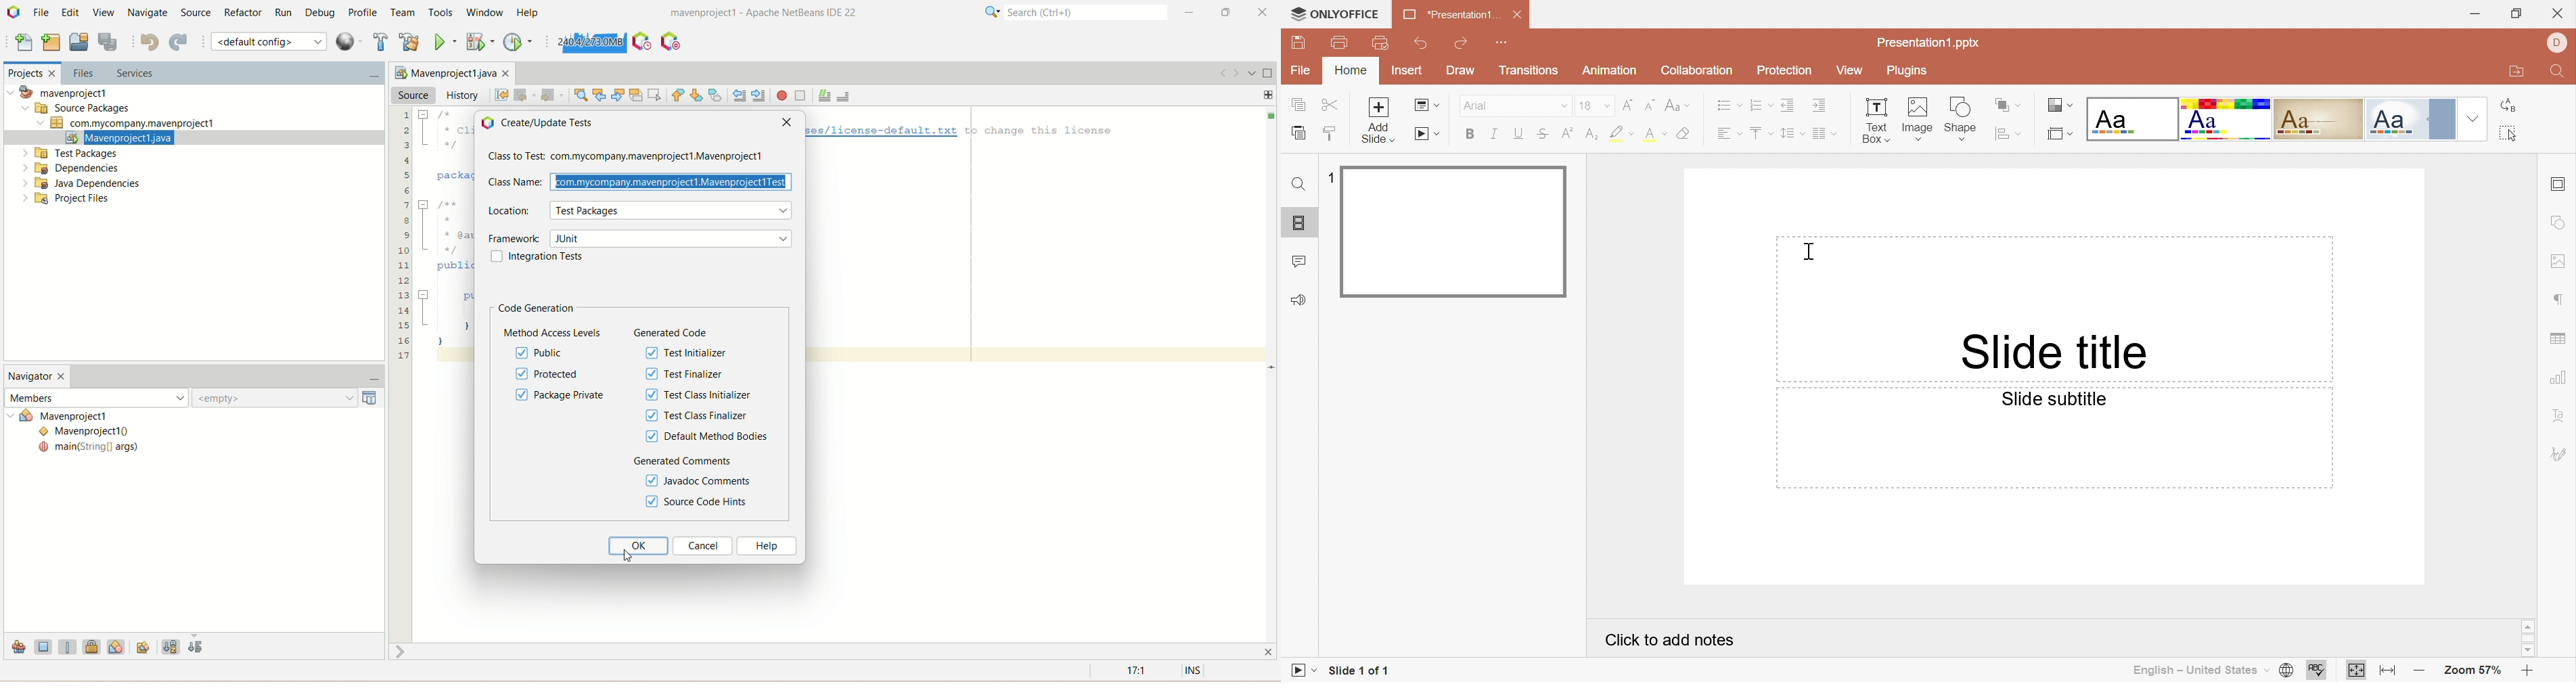  What do you see at coordinates (1807, 252) in the screenshot?
I see `Cursor` at bounding box center [1807, 252].